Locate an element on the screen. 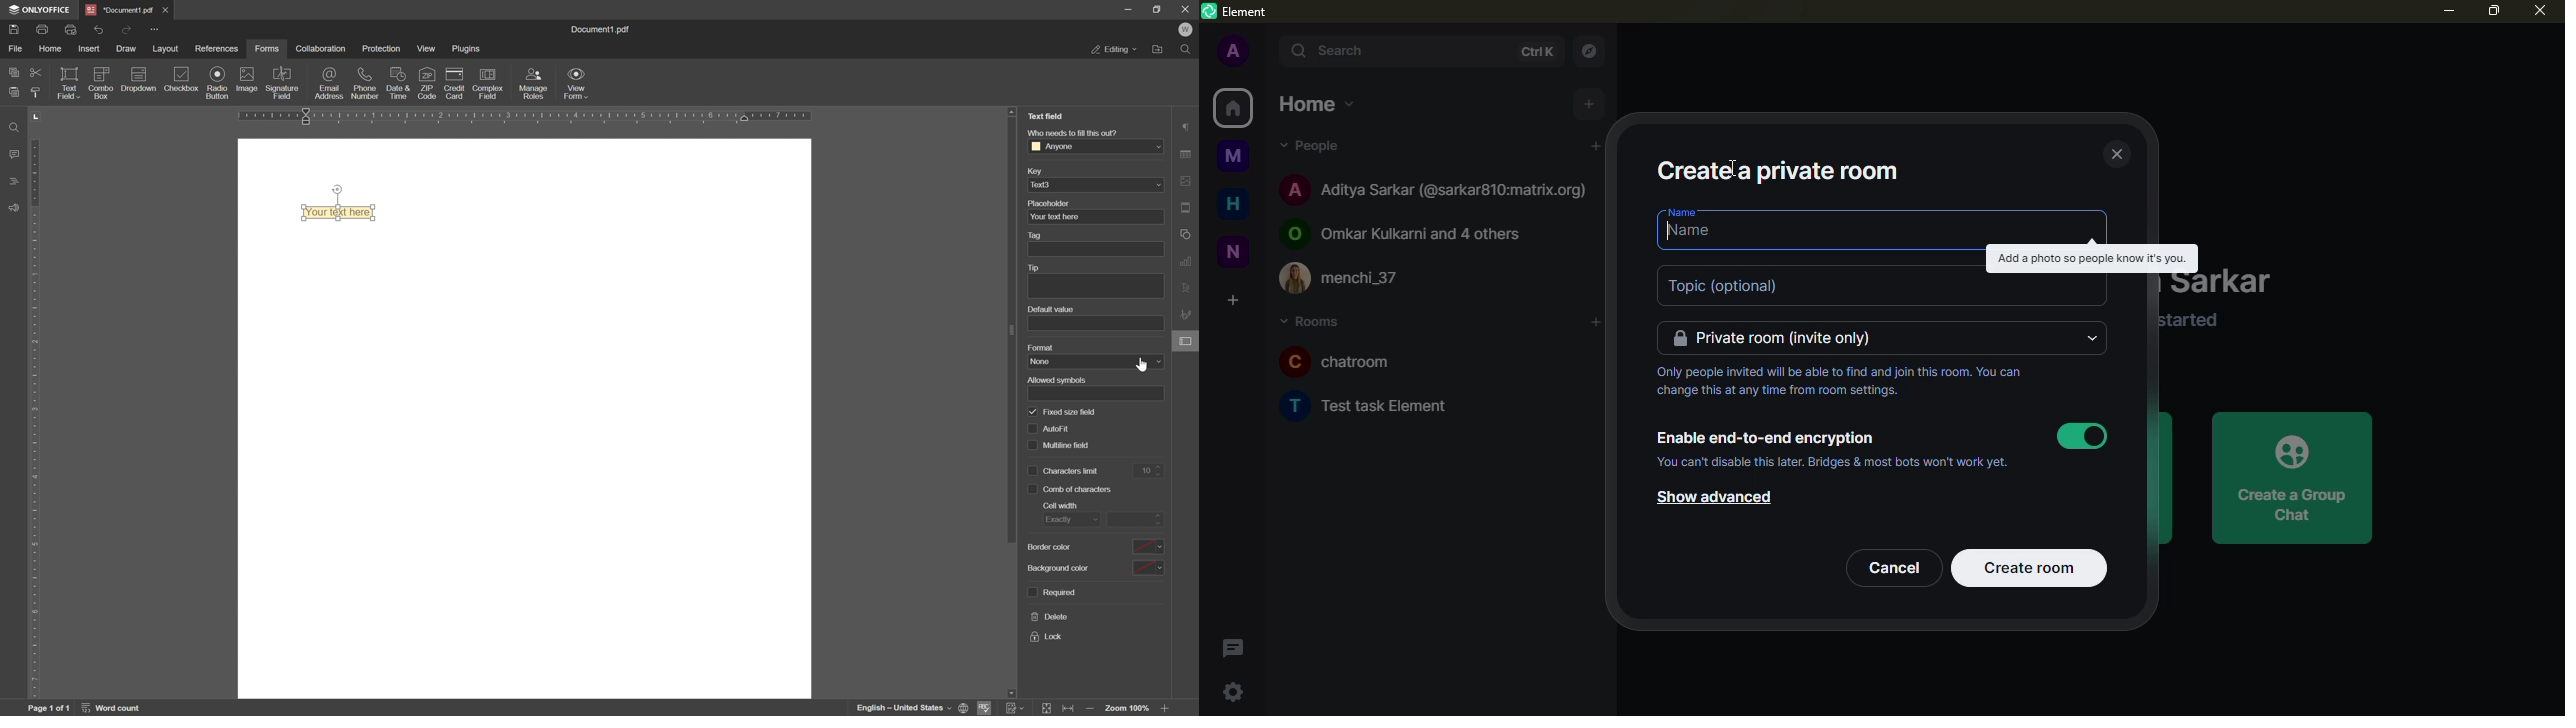 The image size is (2576, 728). allowed symbol box is located at coordinates (1097, 395).